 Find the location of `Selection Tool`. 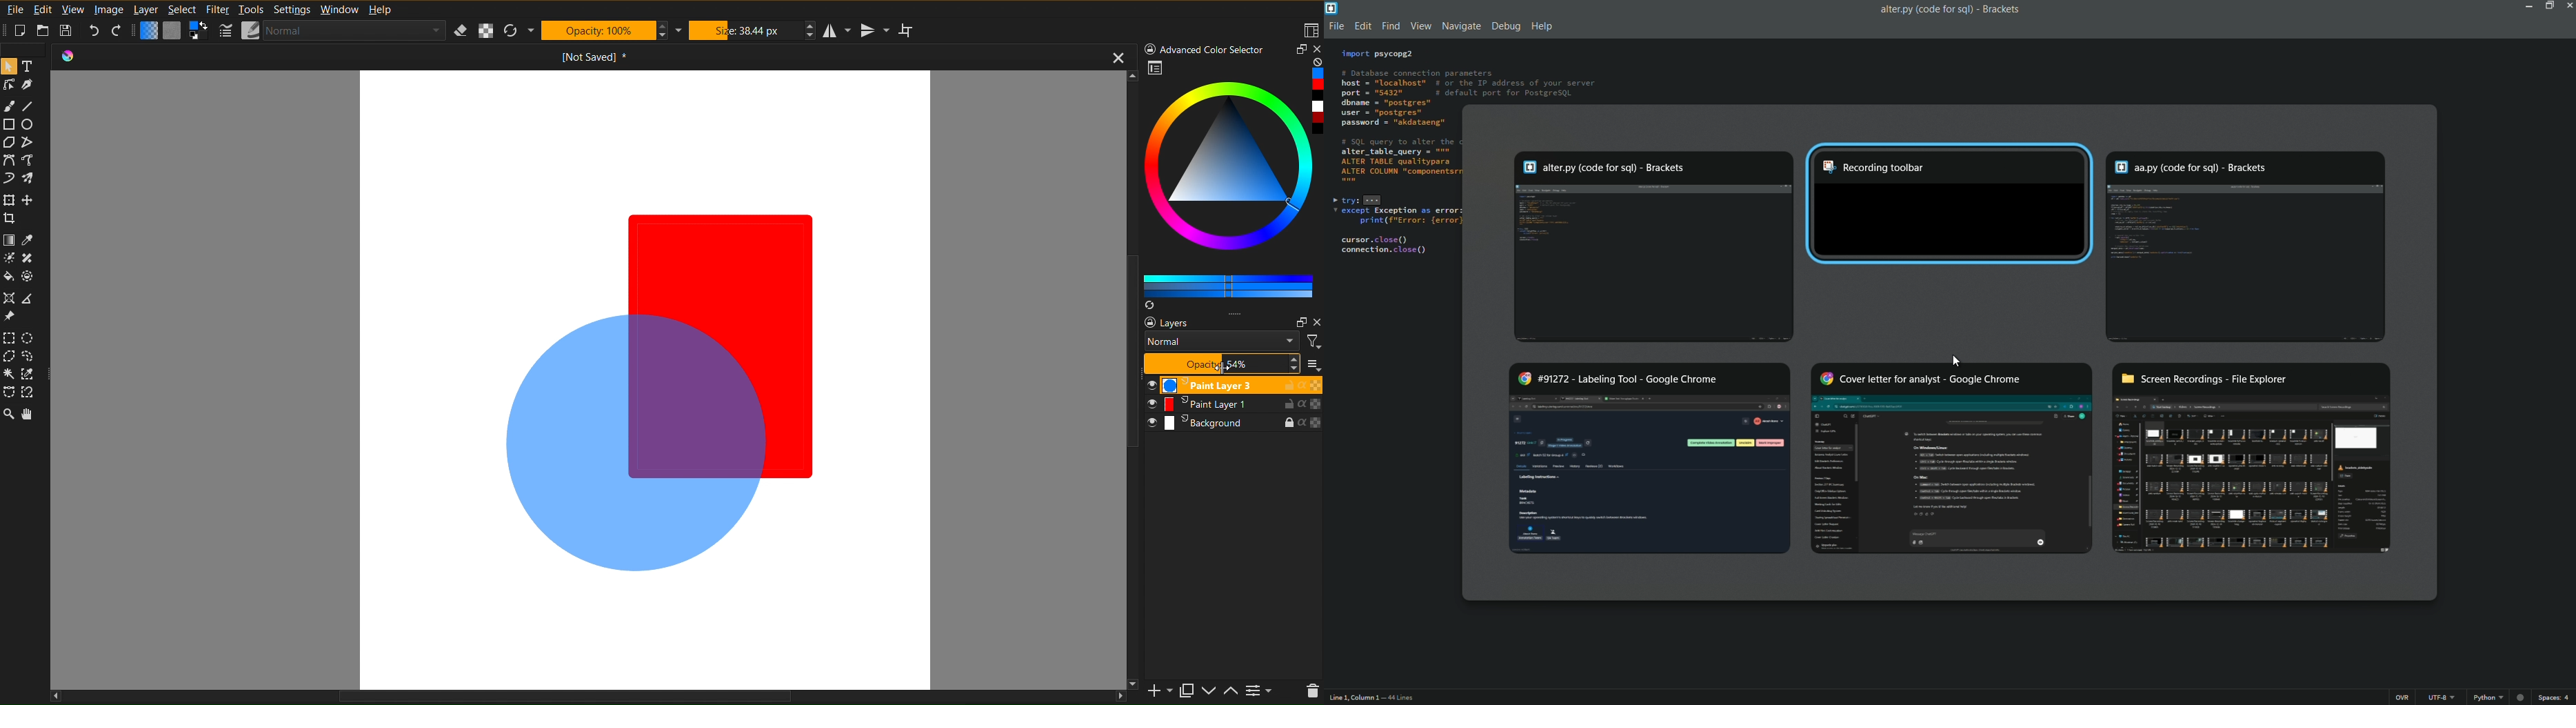

Selection Tool is located at coordinates (28, 373).